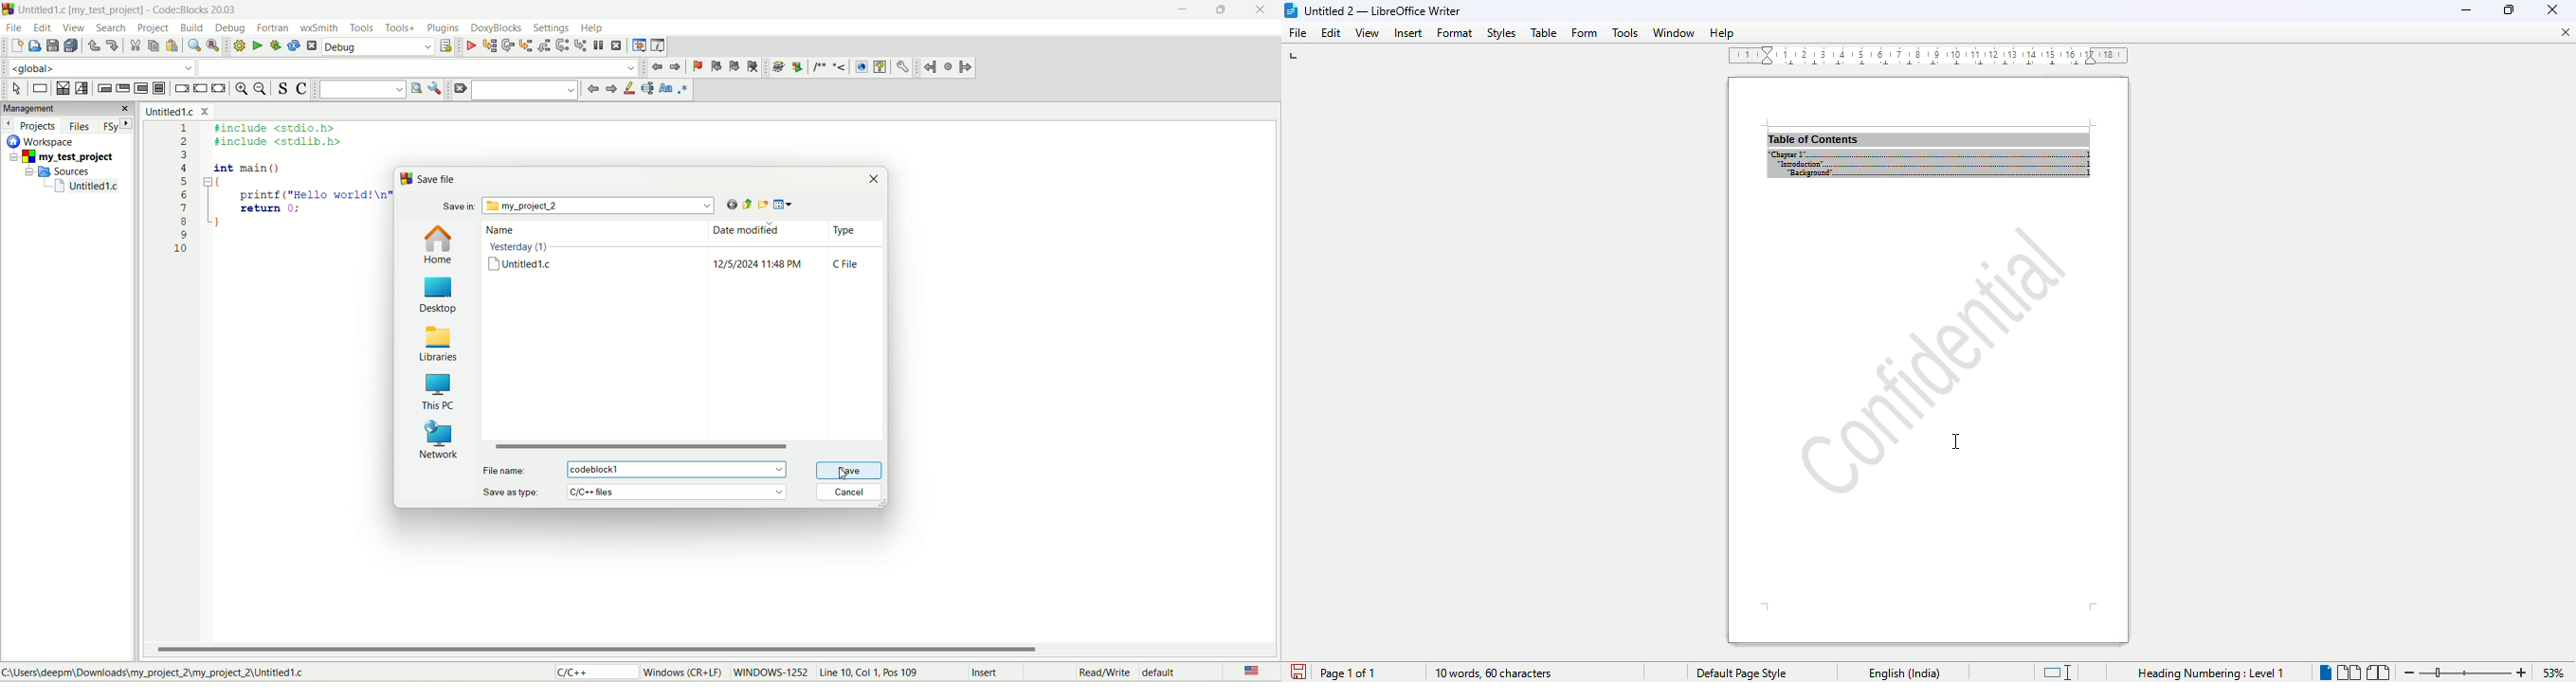 The width and height of the screenshot is (2576, 700). Describe the element at coordinates (62, 171) in the screenshot. I see `sources` at that location.